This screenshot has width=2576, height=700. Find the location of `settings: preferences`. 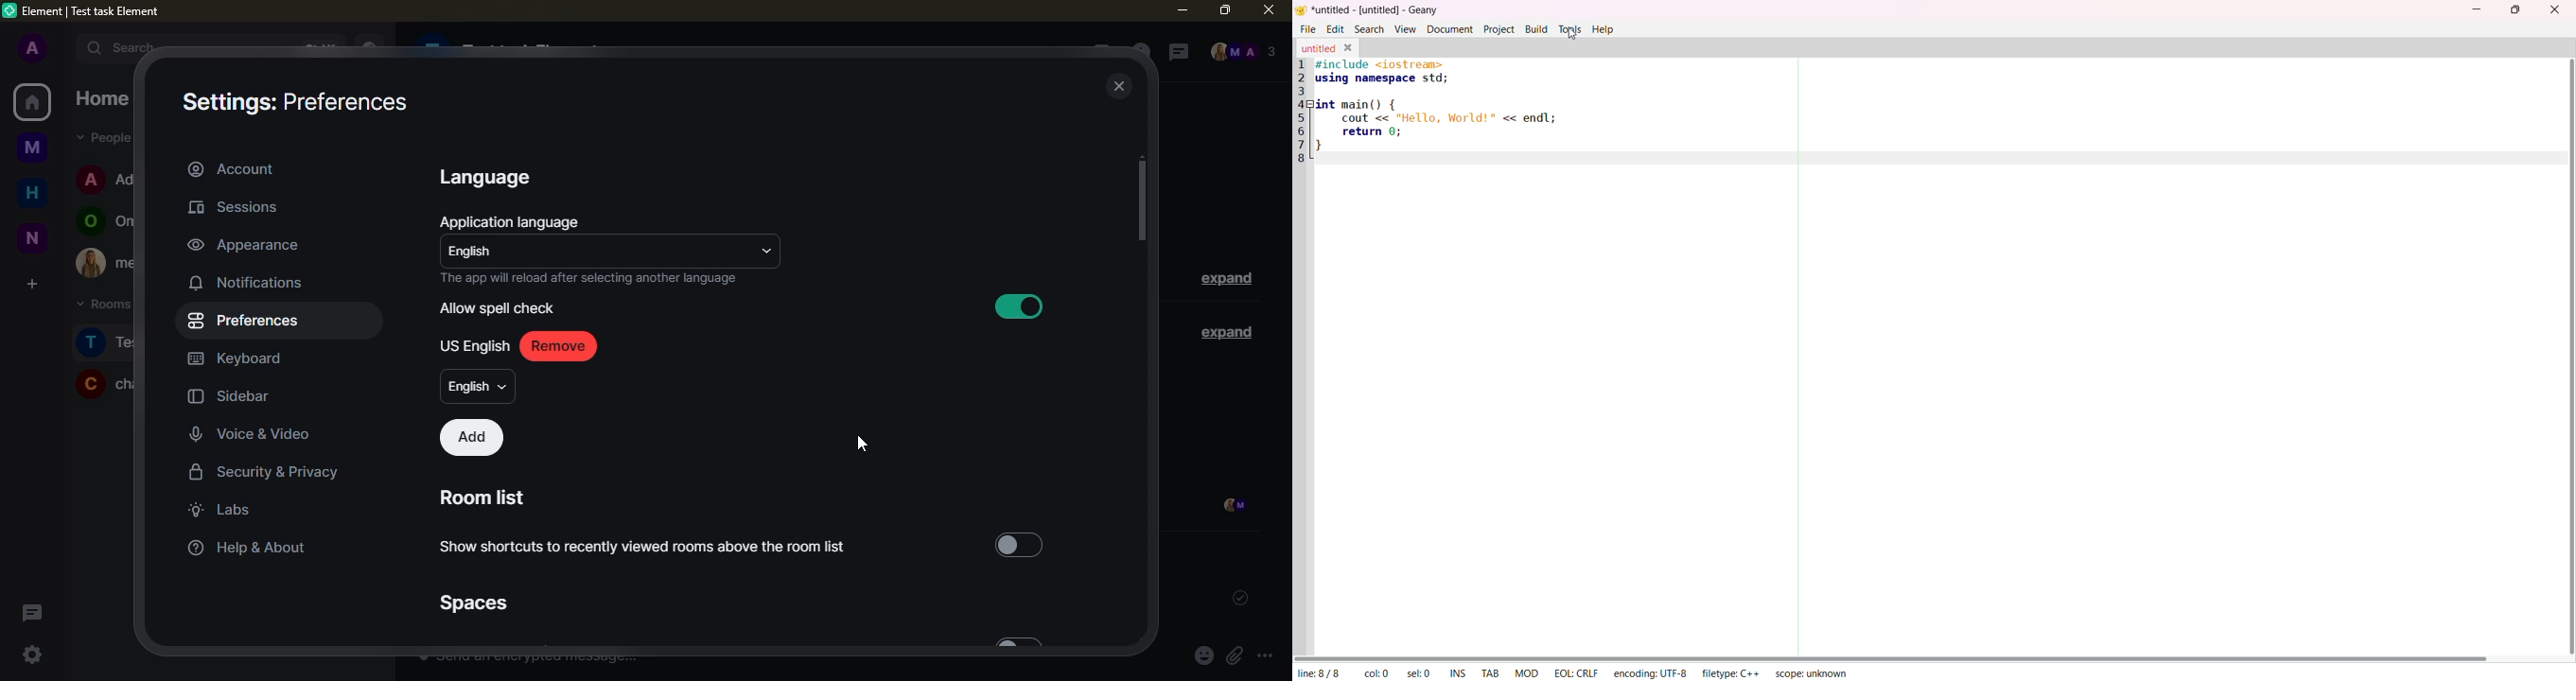

settings: preferences is located at coordinates (292, 104).